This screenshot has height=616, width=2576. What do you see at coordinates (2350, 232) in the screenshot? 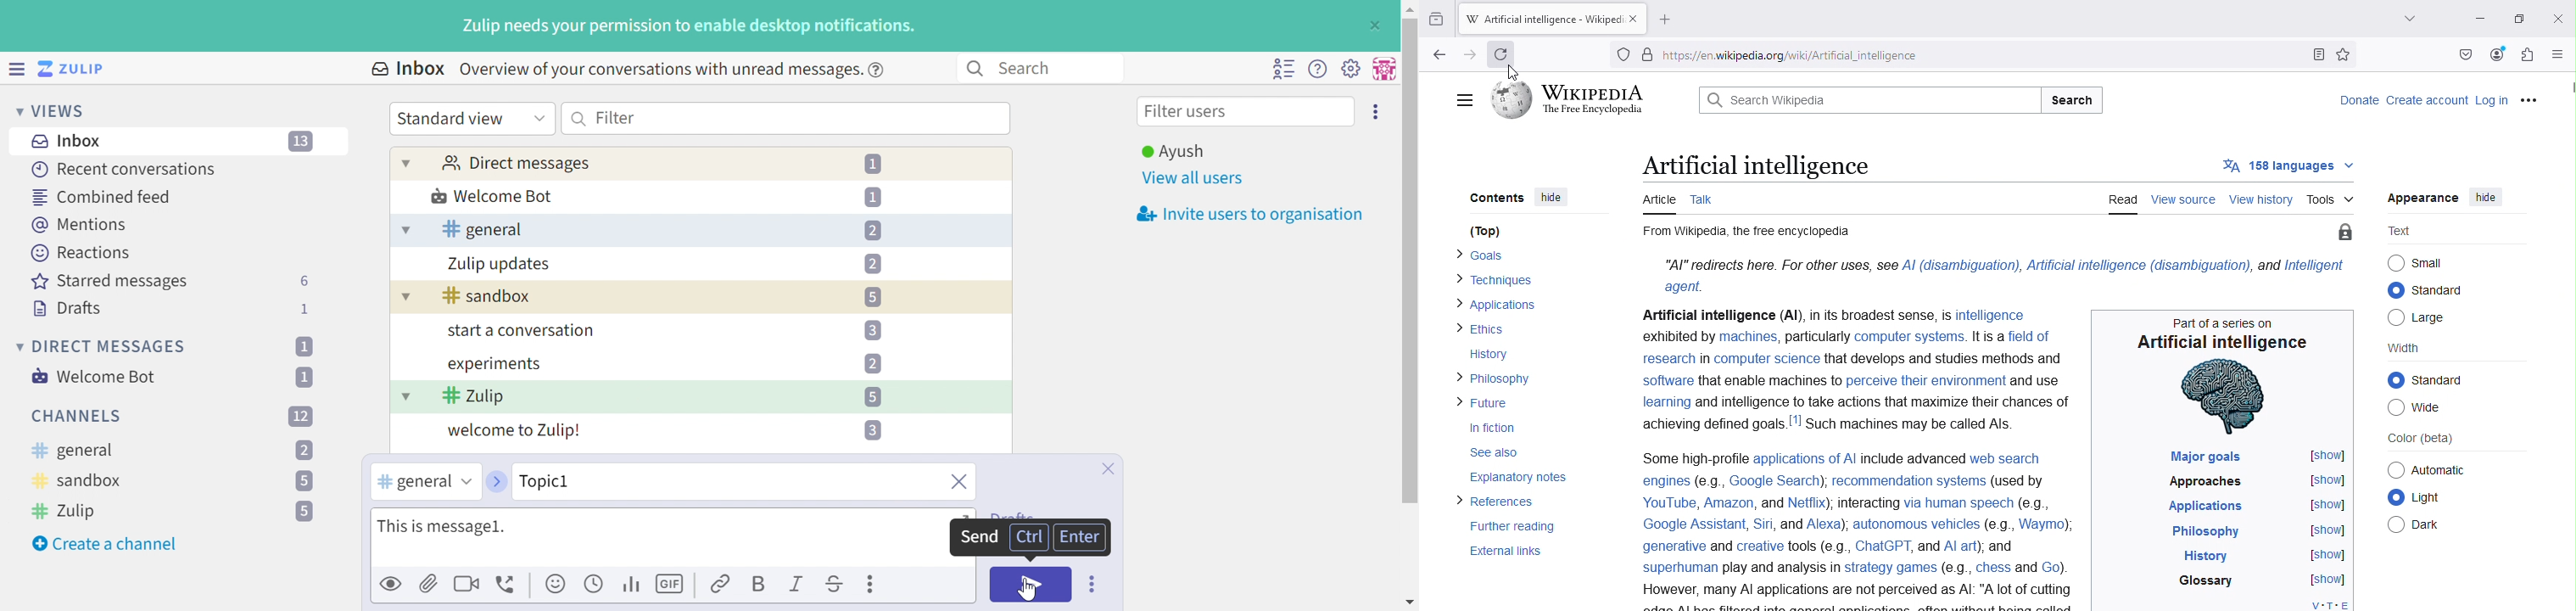
I see `Protect` at bounding box center [2350, 232].